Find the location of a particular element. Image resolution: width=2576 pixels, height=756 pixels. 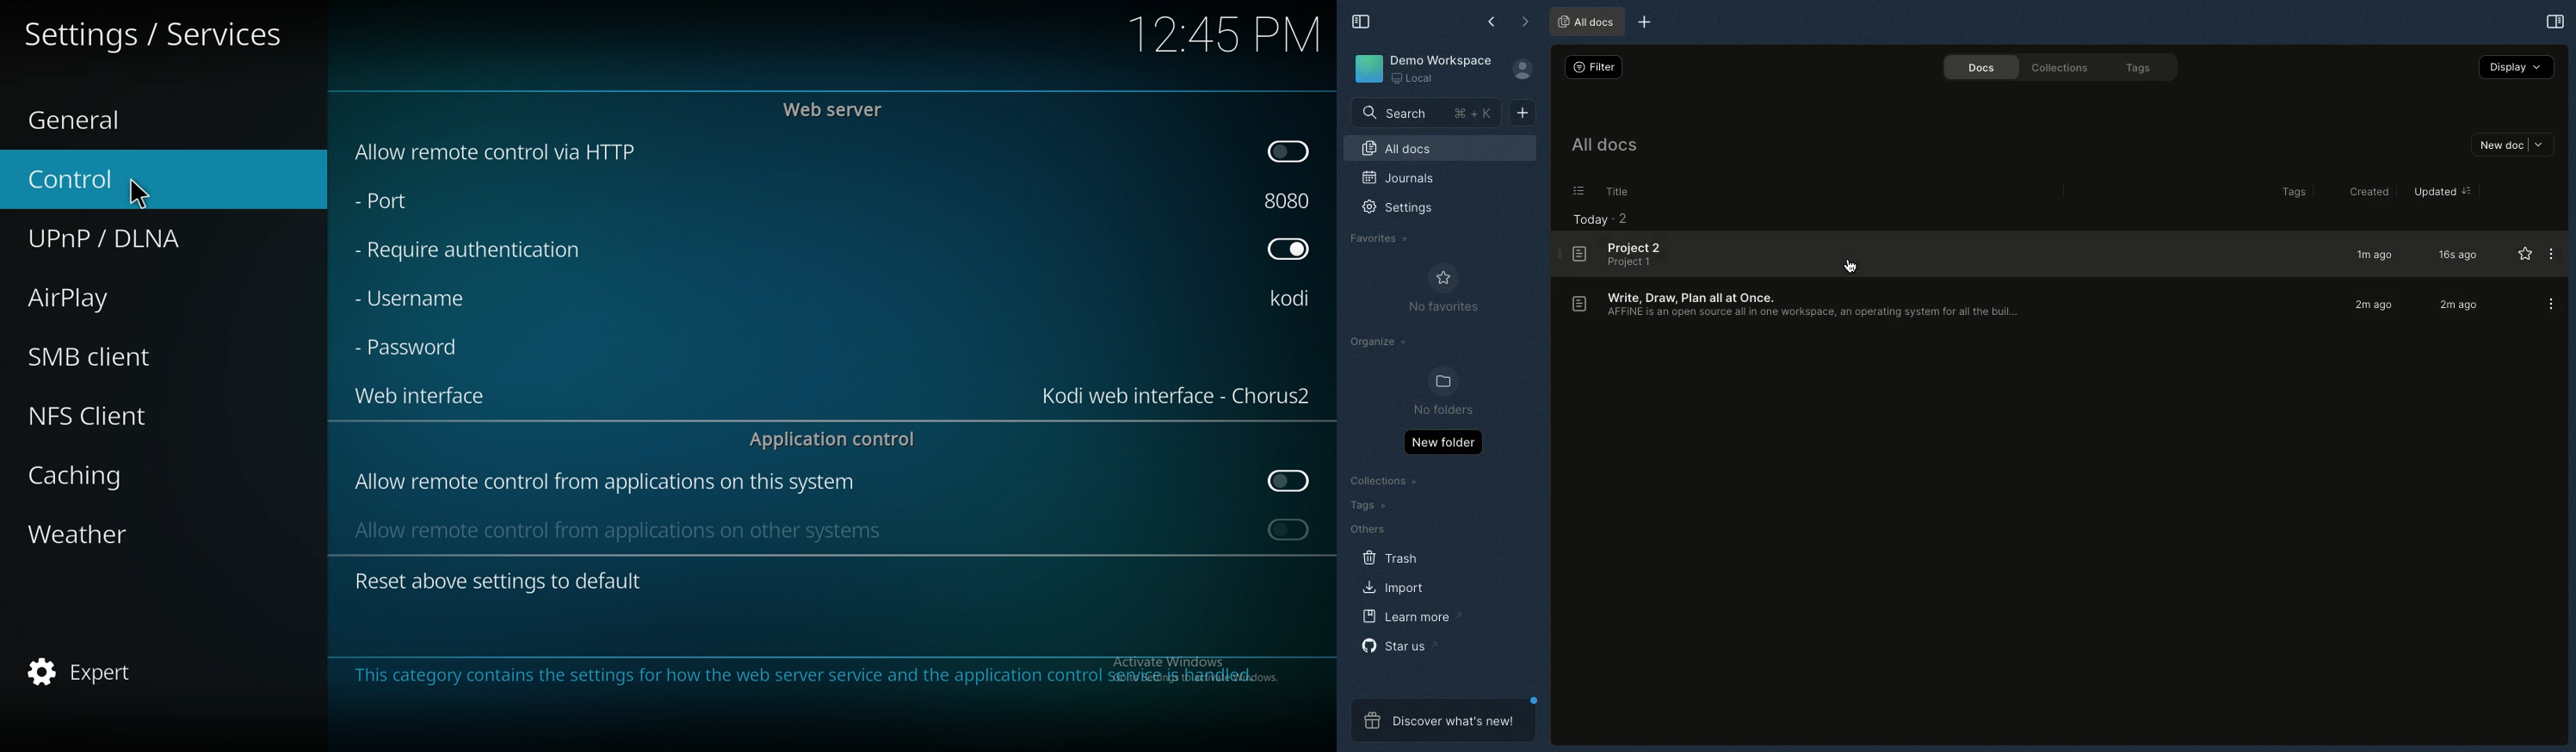

2m ago is located at coordinates (2460, 308).